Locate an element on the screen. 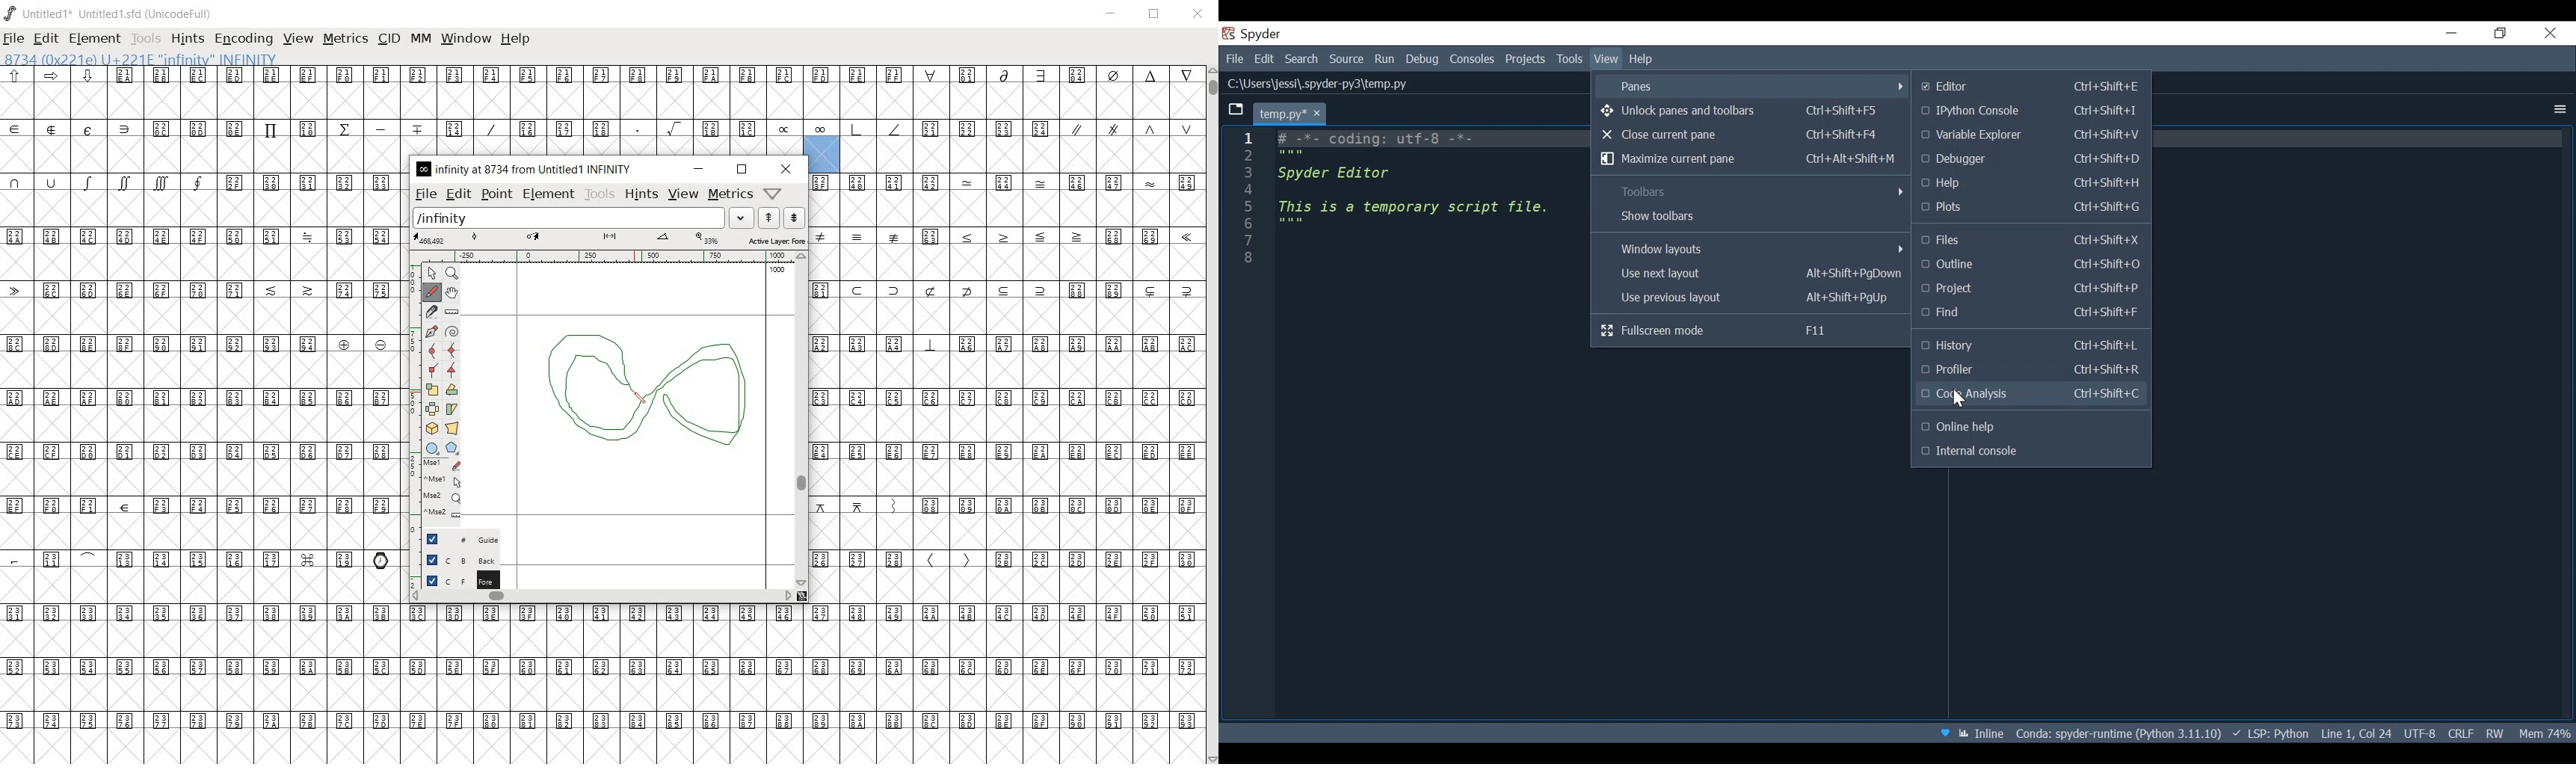  Toolbars is located at coordinates (1752, 192).